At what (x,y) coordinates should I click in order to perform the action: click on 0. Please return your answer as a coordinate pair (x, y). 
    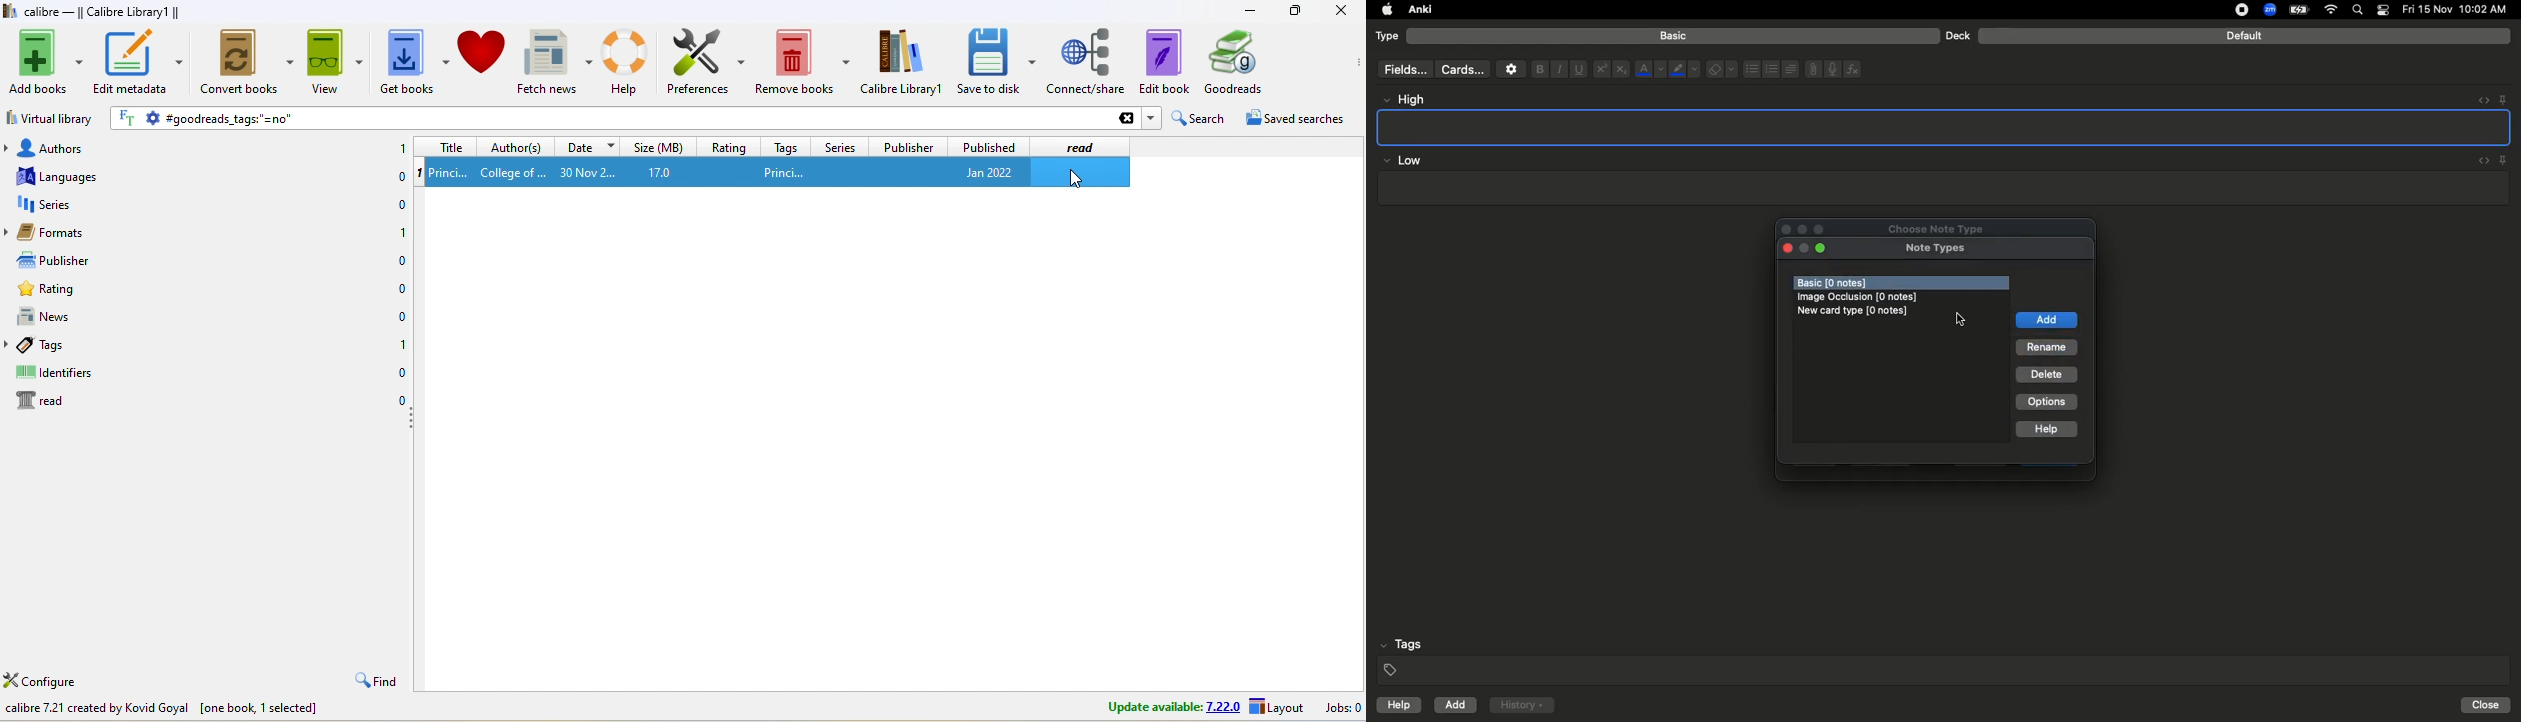
    Looking at the image, I should click on (397, 179).